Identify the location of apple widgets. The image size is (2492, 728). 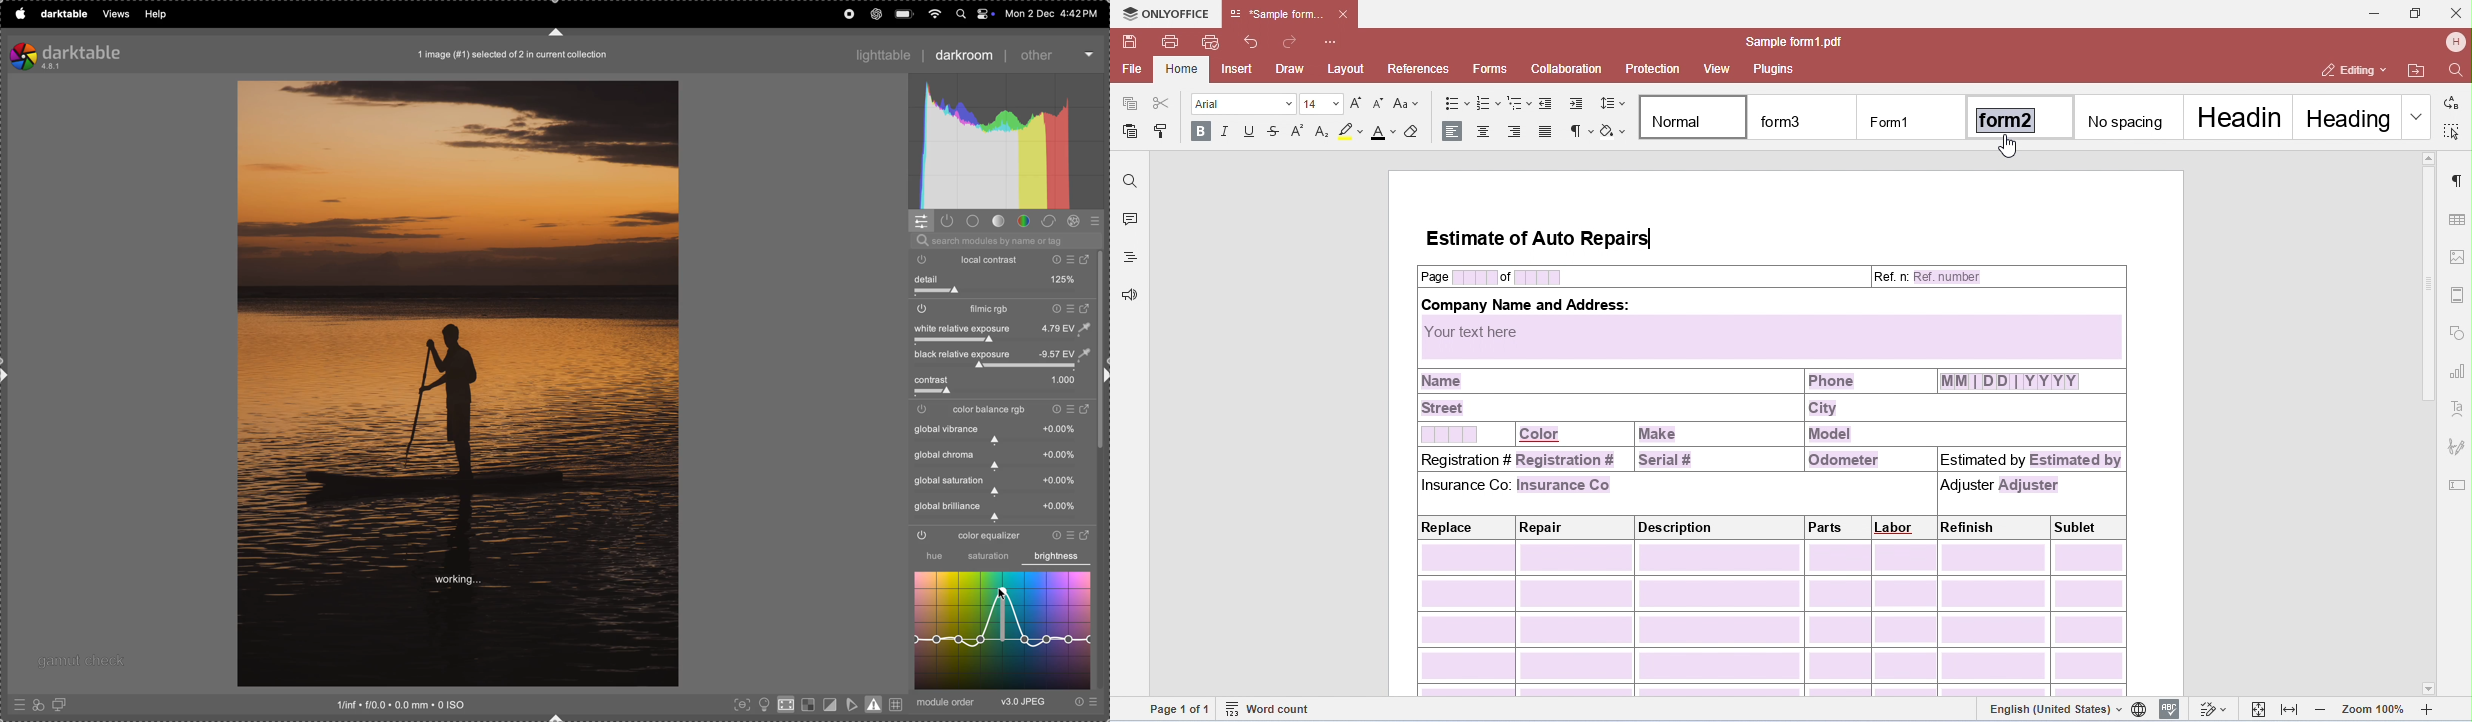
(973, 13).